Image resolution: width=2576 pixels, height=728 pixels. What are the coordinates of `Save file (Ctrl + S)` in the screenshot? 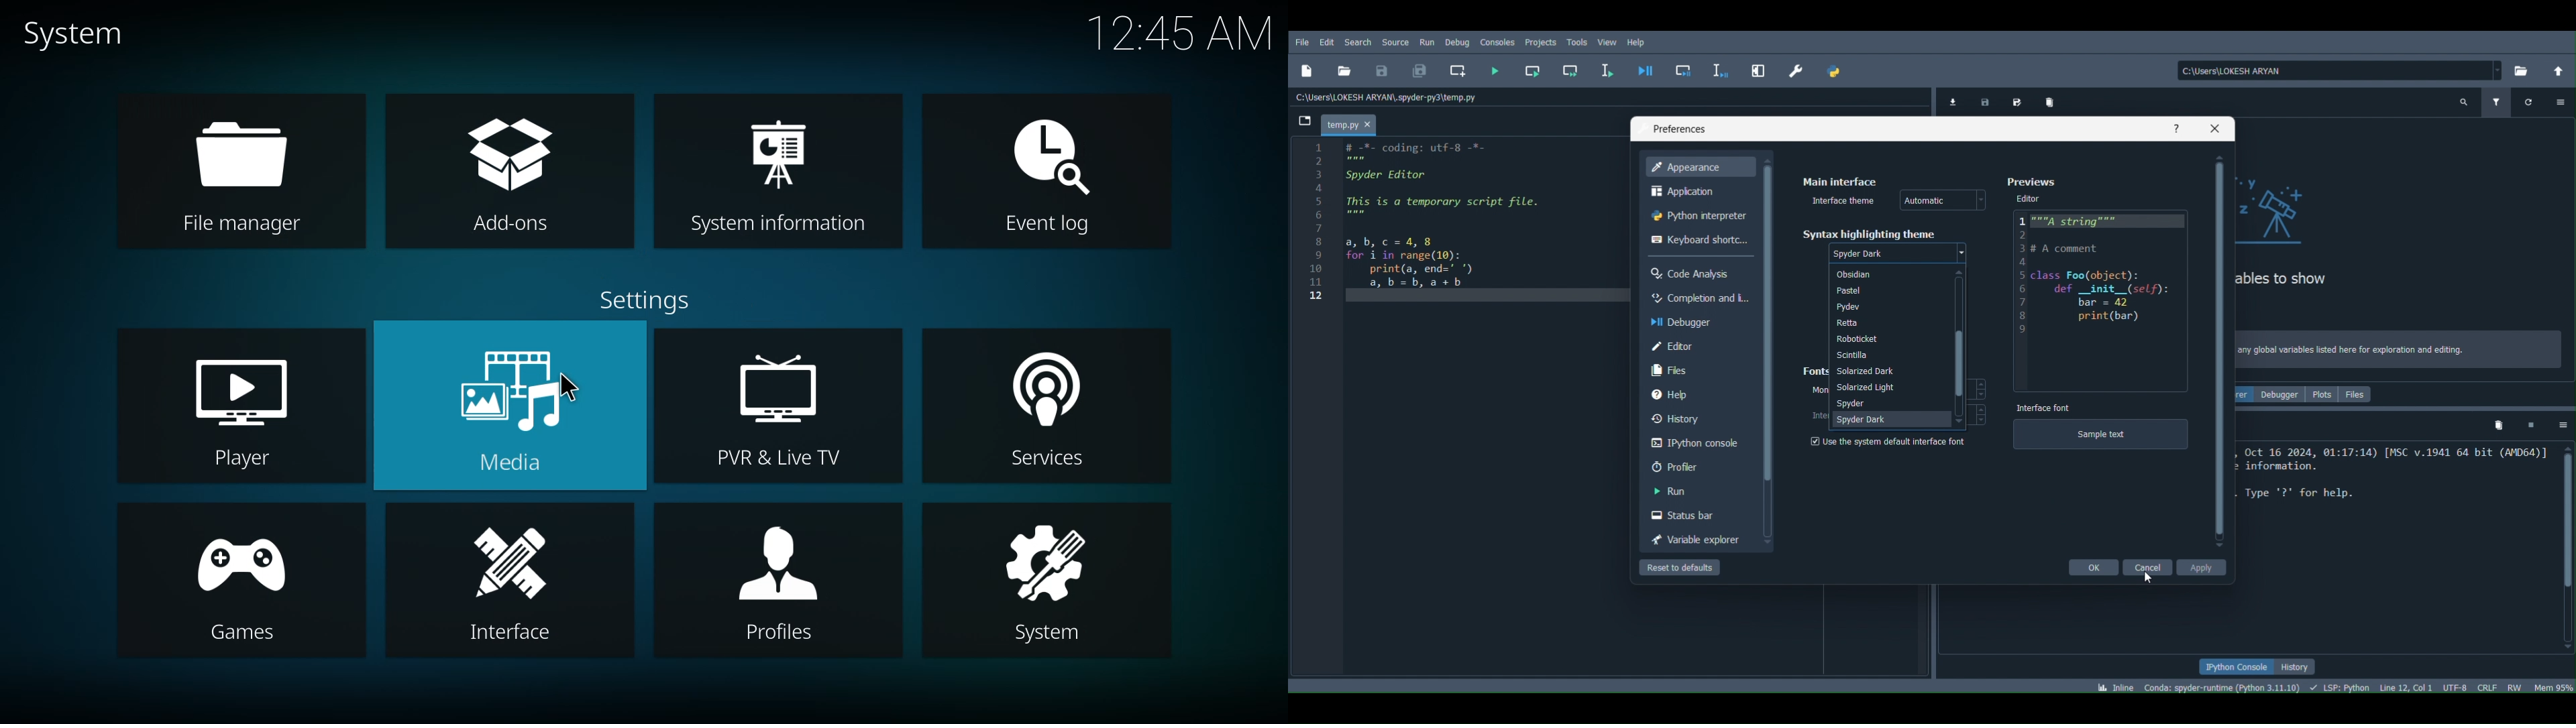 It's located at (1382, 70).